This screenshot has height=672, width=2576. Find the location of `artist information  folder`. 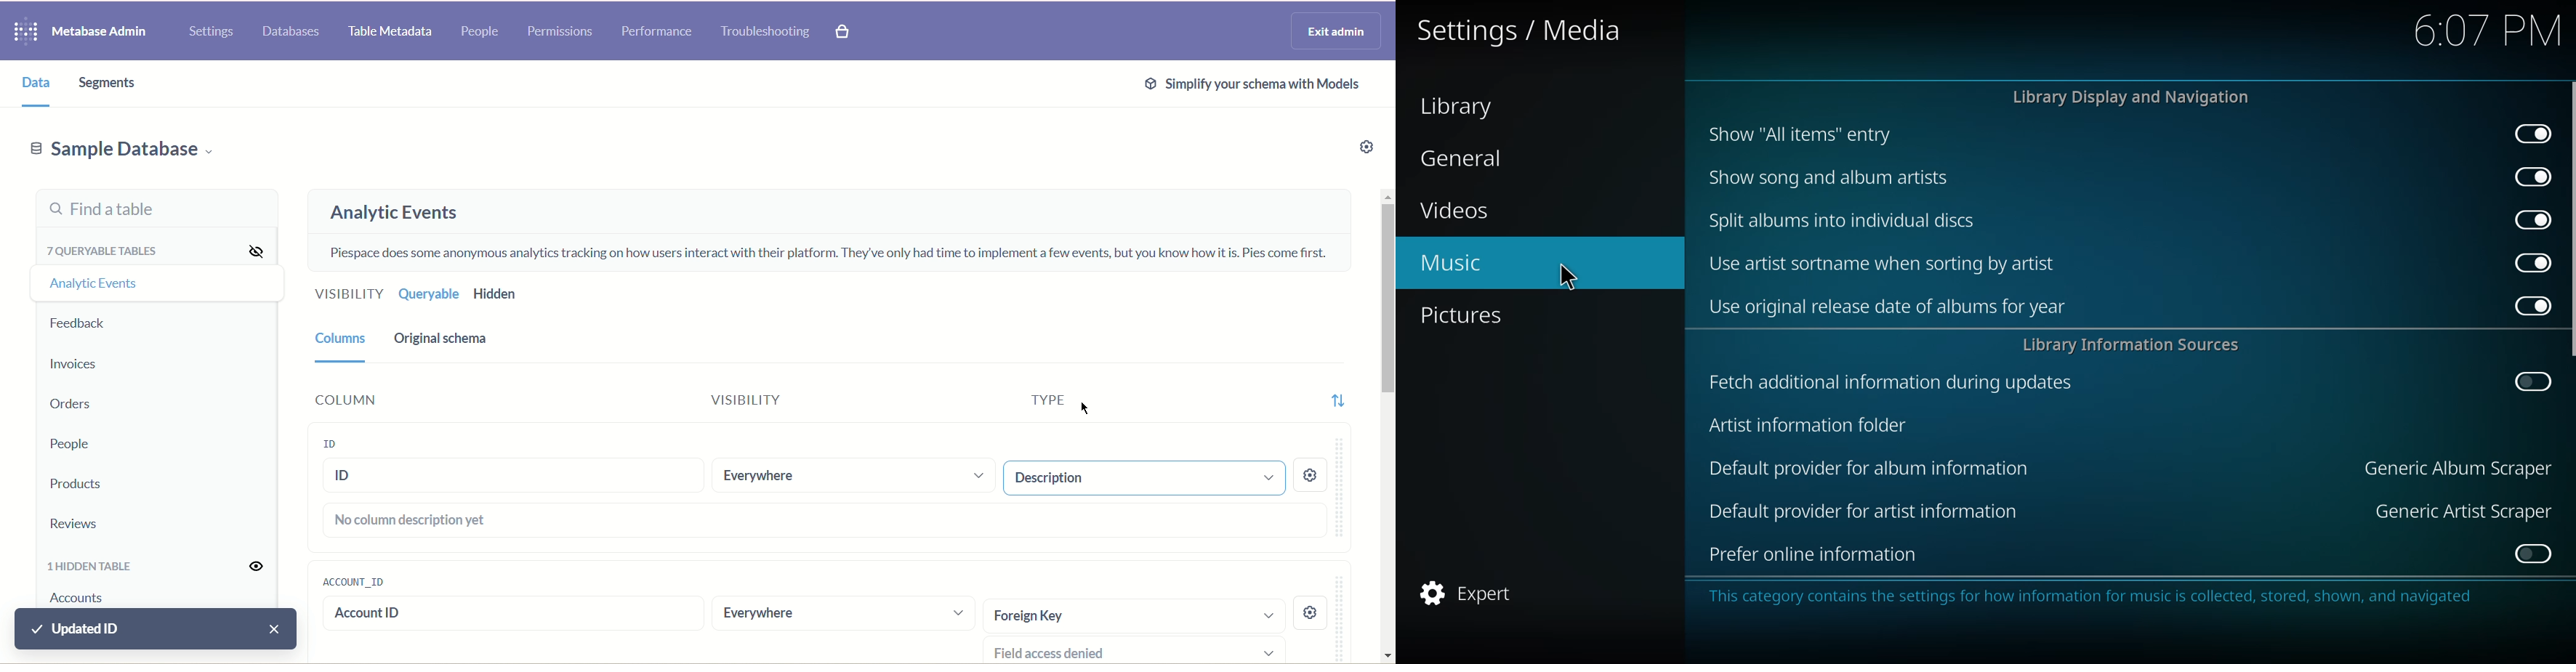

artist information  folder is located at coordinates (1814, 424).